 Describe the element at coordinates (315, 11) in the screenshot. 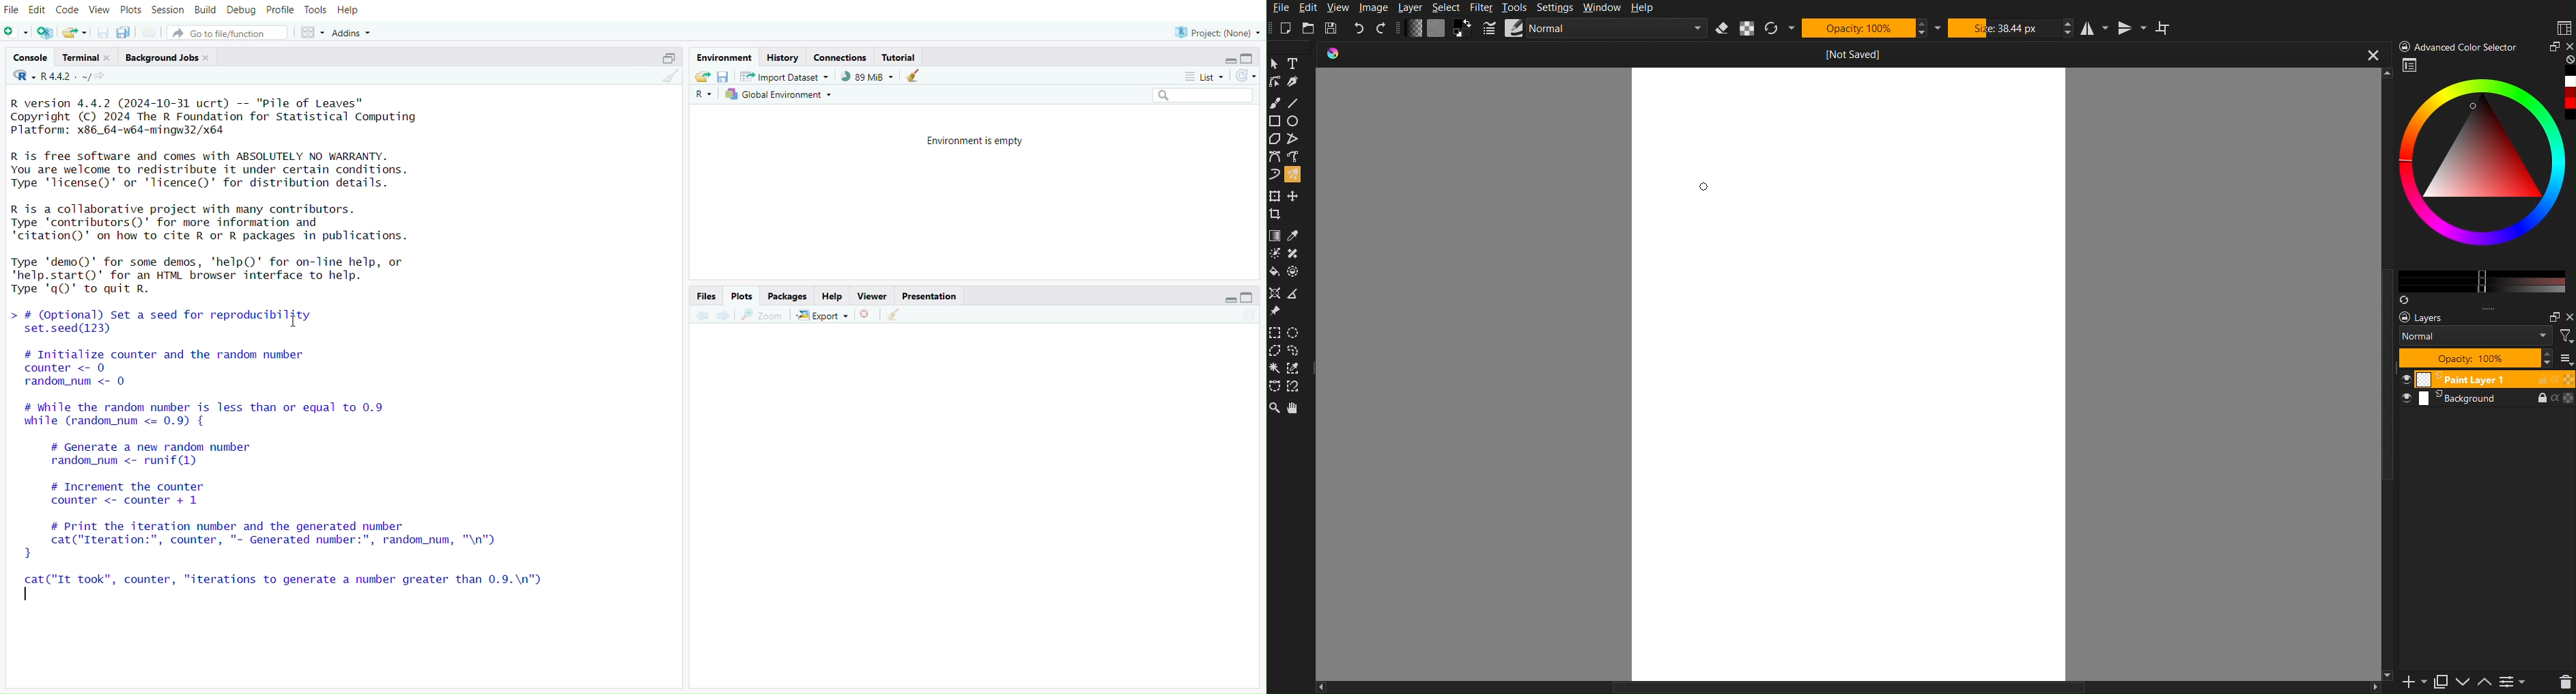

I see `Tools` at that location.